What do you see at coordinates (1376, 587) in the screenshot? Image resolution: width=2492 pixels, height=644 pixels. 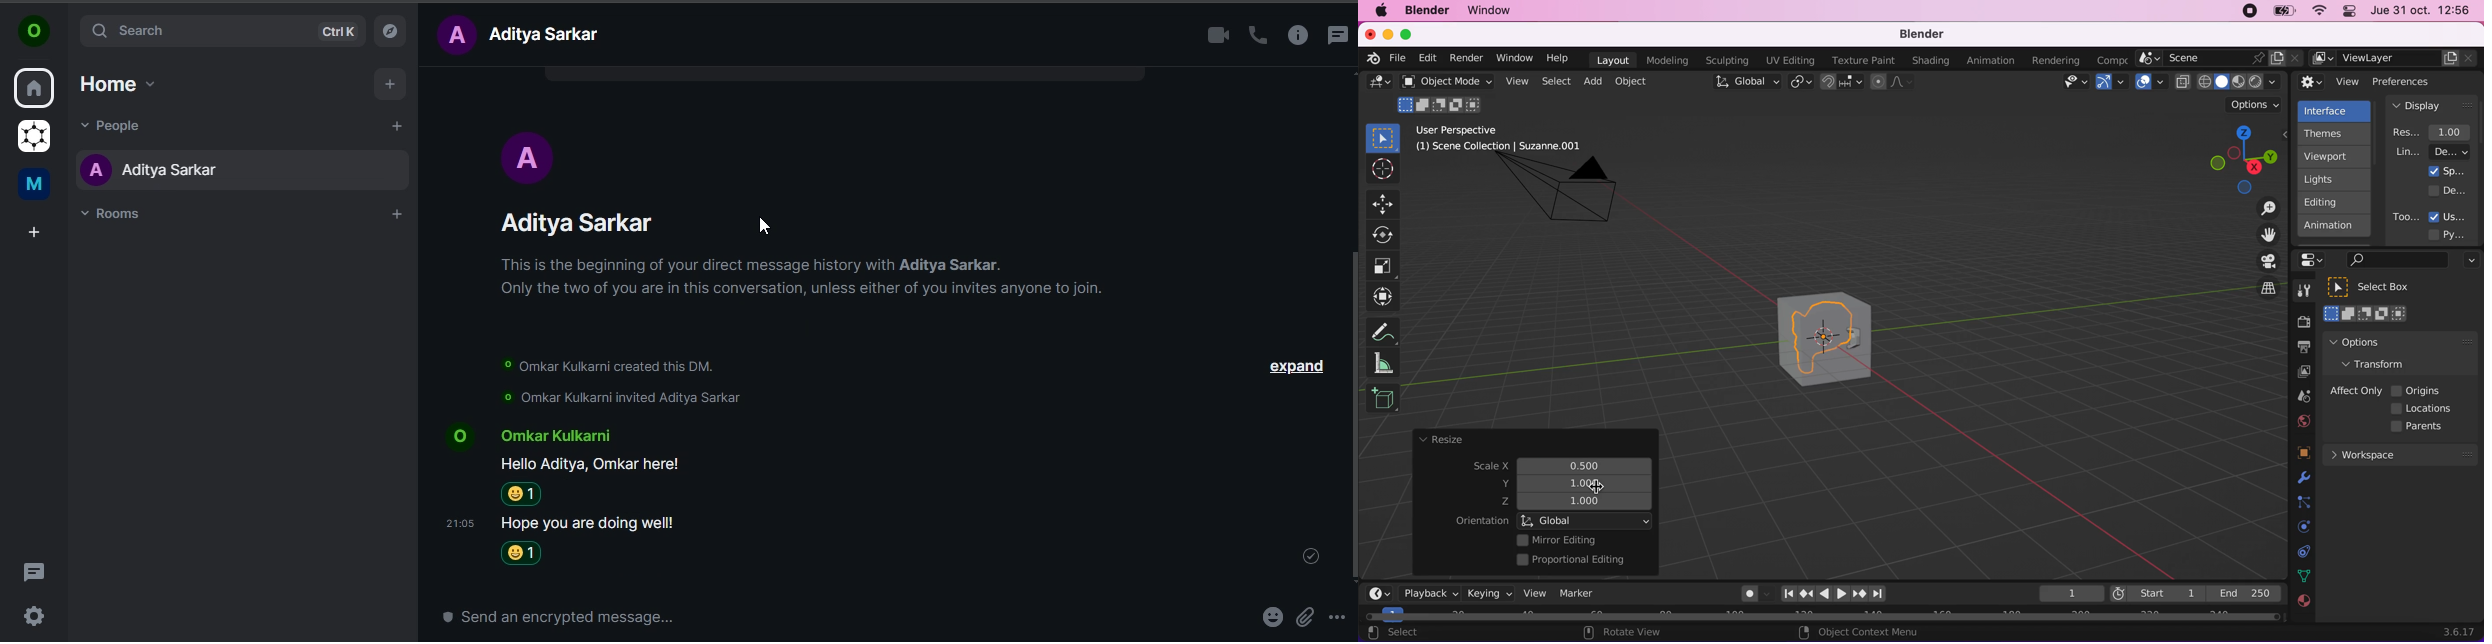 I see `editor type` at bounding box center [1376, 587].